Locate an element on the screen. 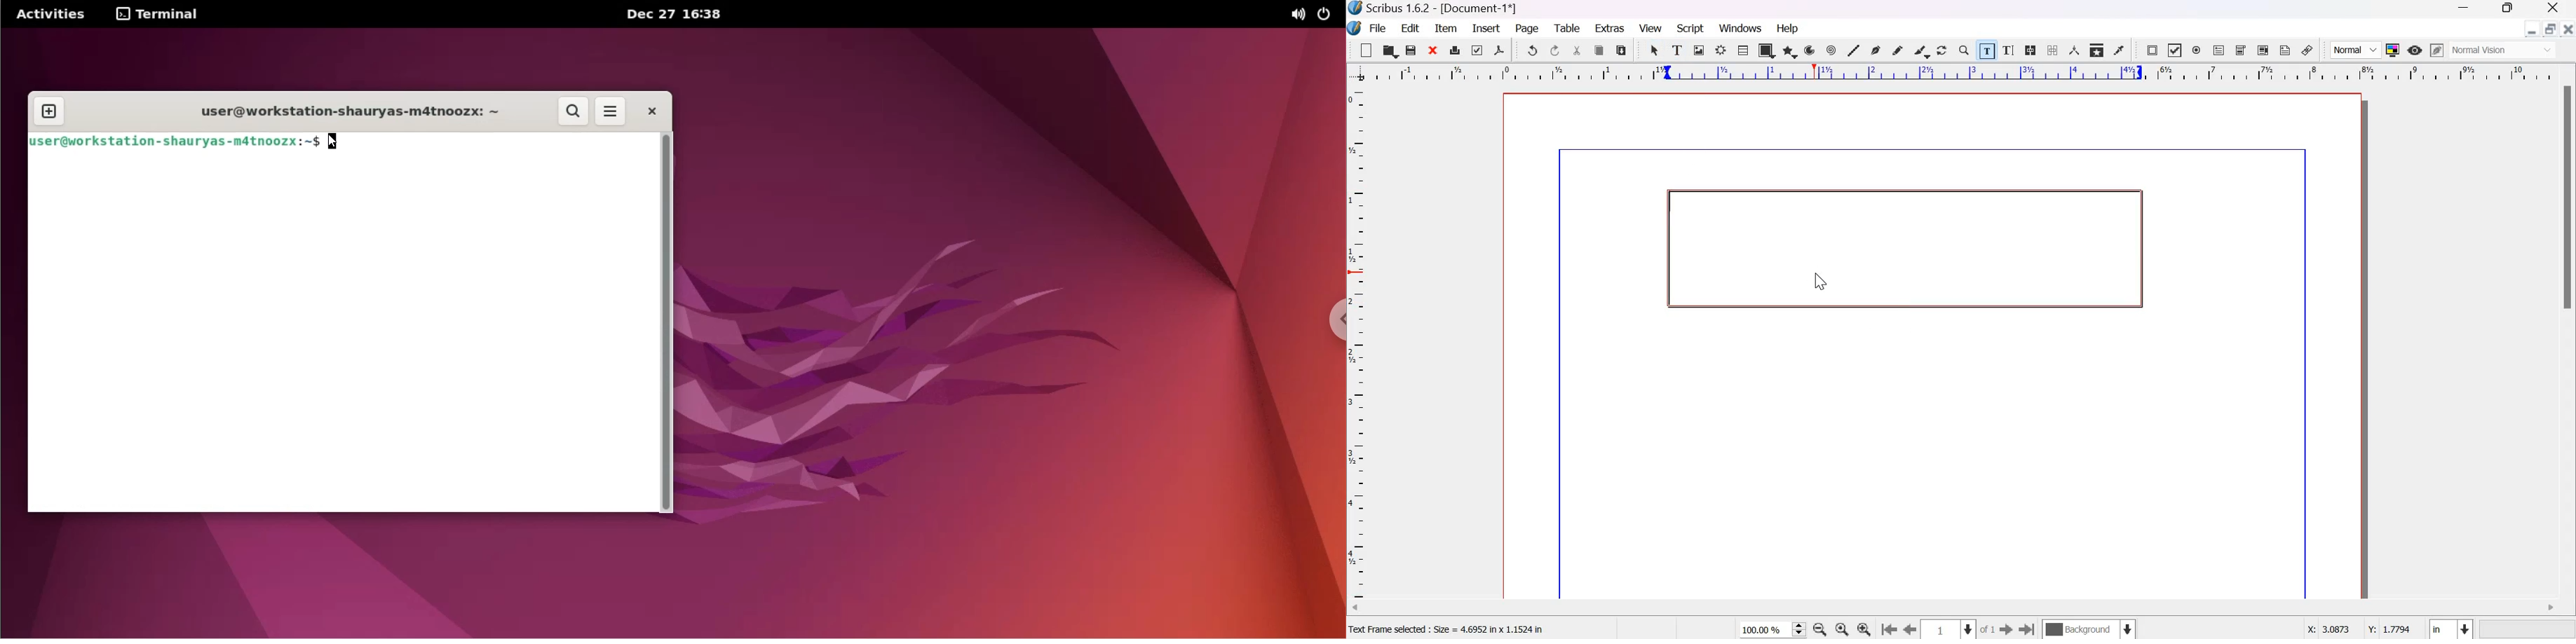 This screenshot has height=644, width=2576. Insert is located at coordinates (1487, 28).